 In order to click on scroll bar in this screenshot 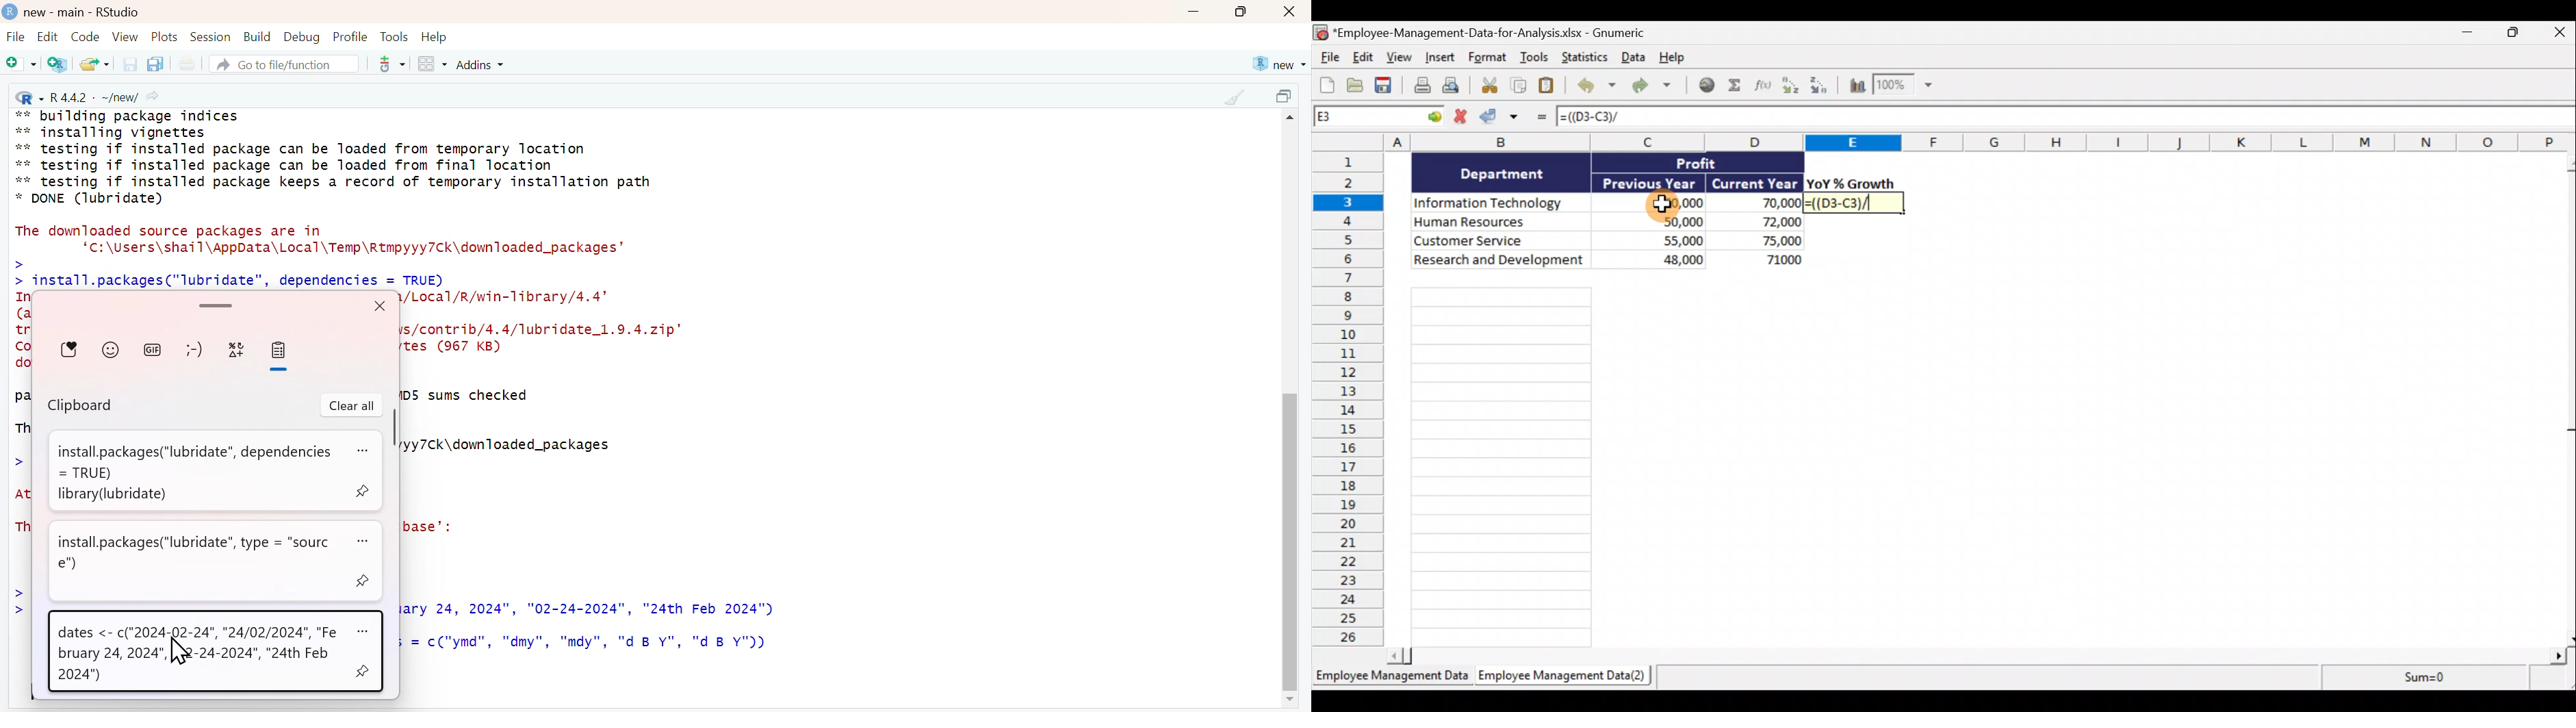, I will do `click(393, 428)`.